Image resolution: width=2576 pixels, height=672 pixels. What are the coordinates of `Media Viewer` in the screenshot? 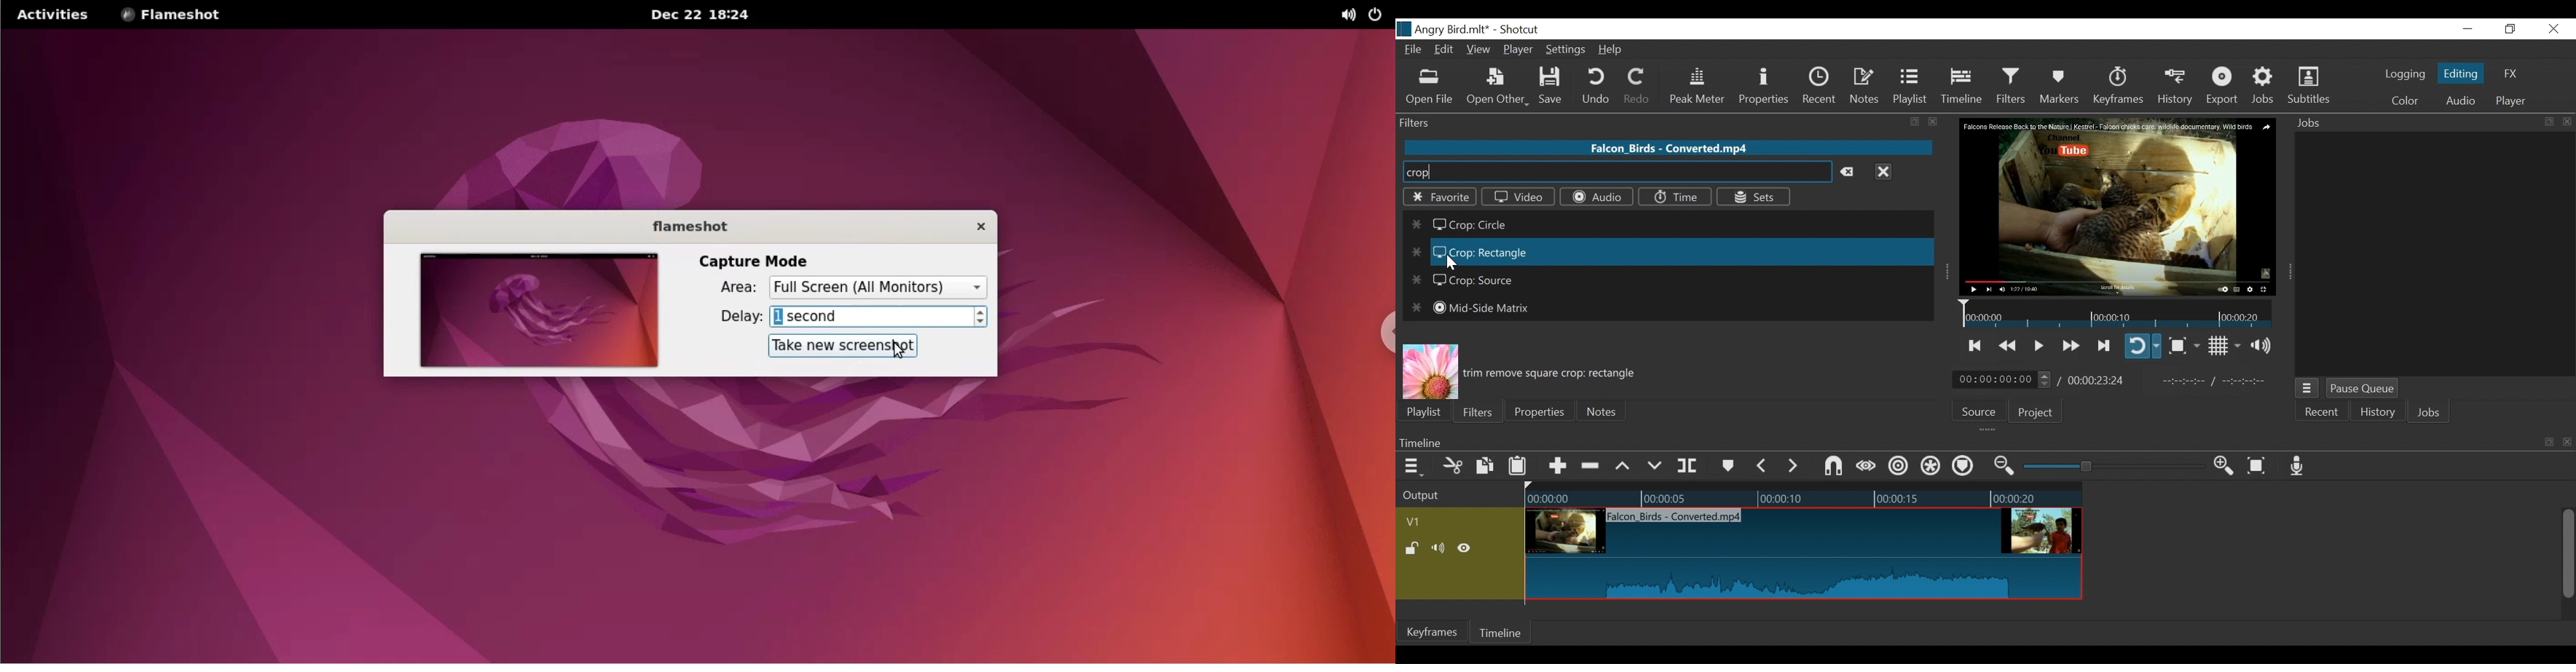 It's located at (2118, 207).